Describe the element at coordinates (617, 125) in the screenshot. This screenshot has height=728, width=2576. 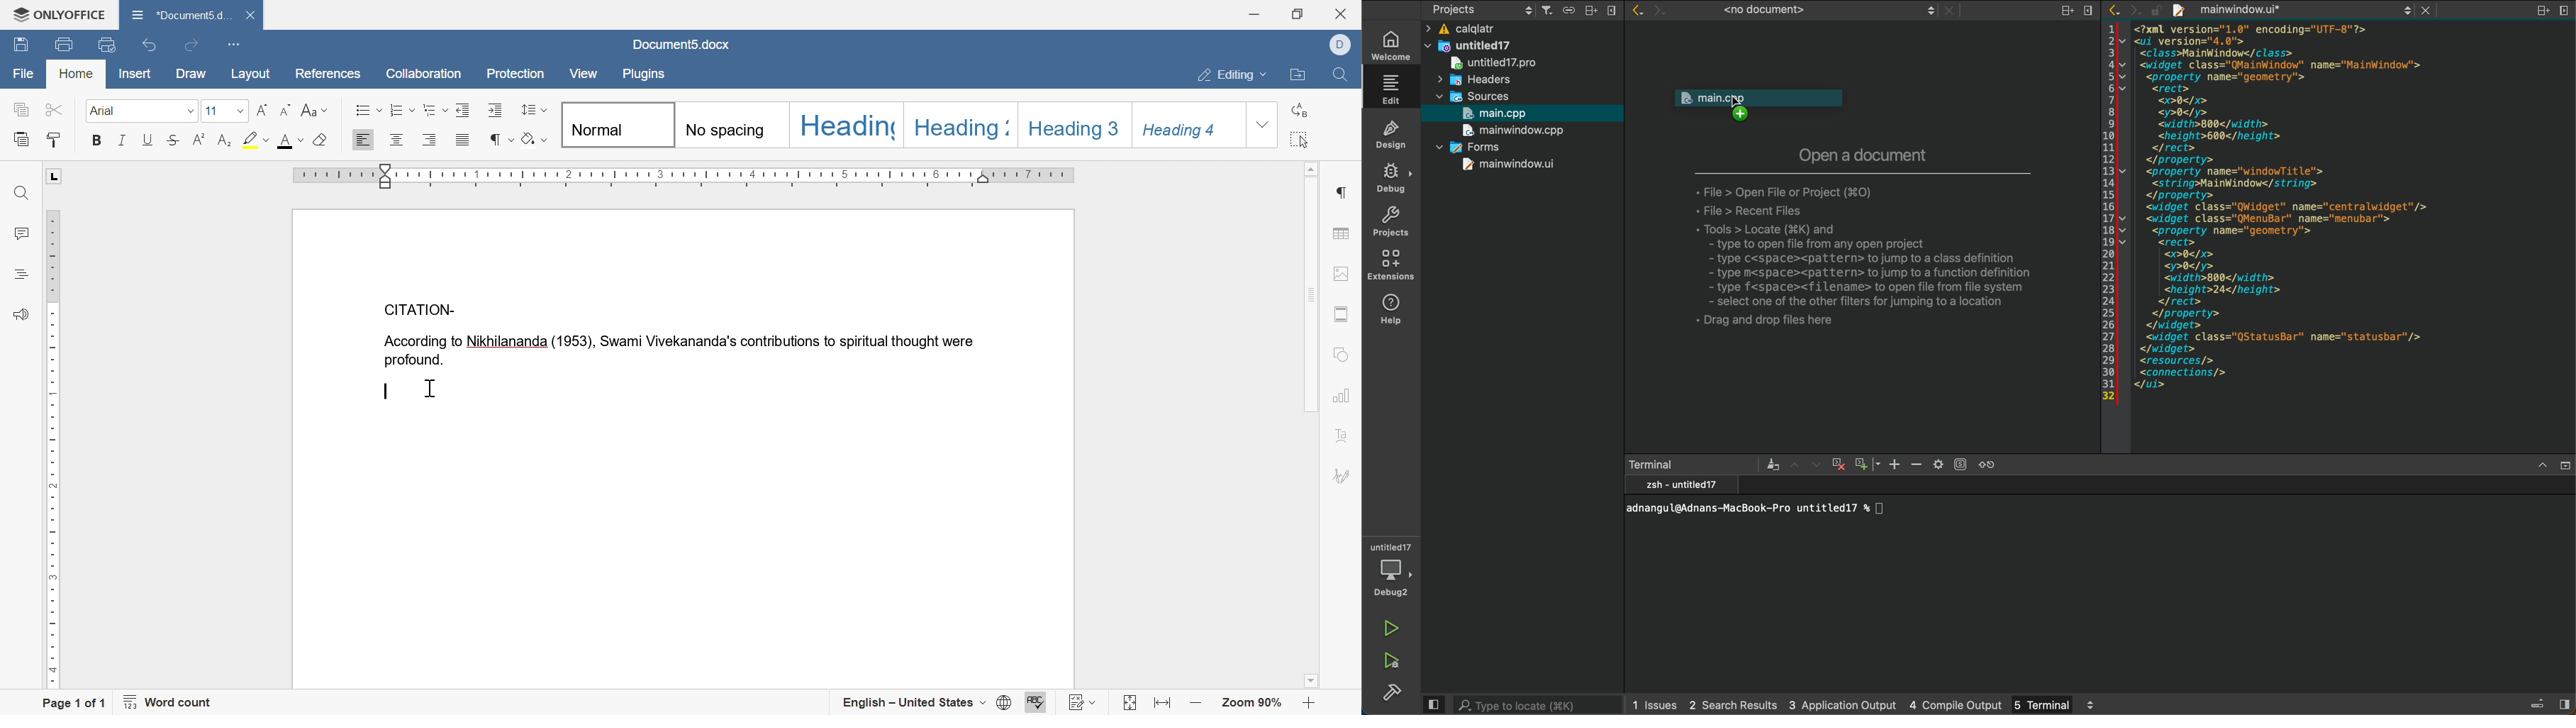
I see `Normal` at that location.